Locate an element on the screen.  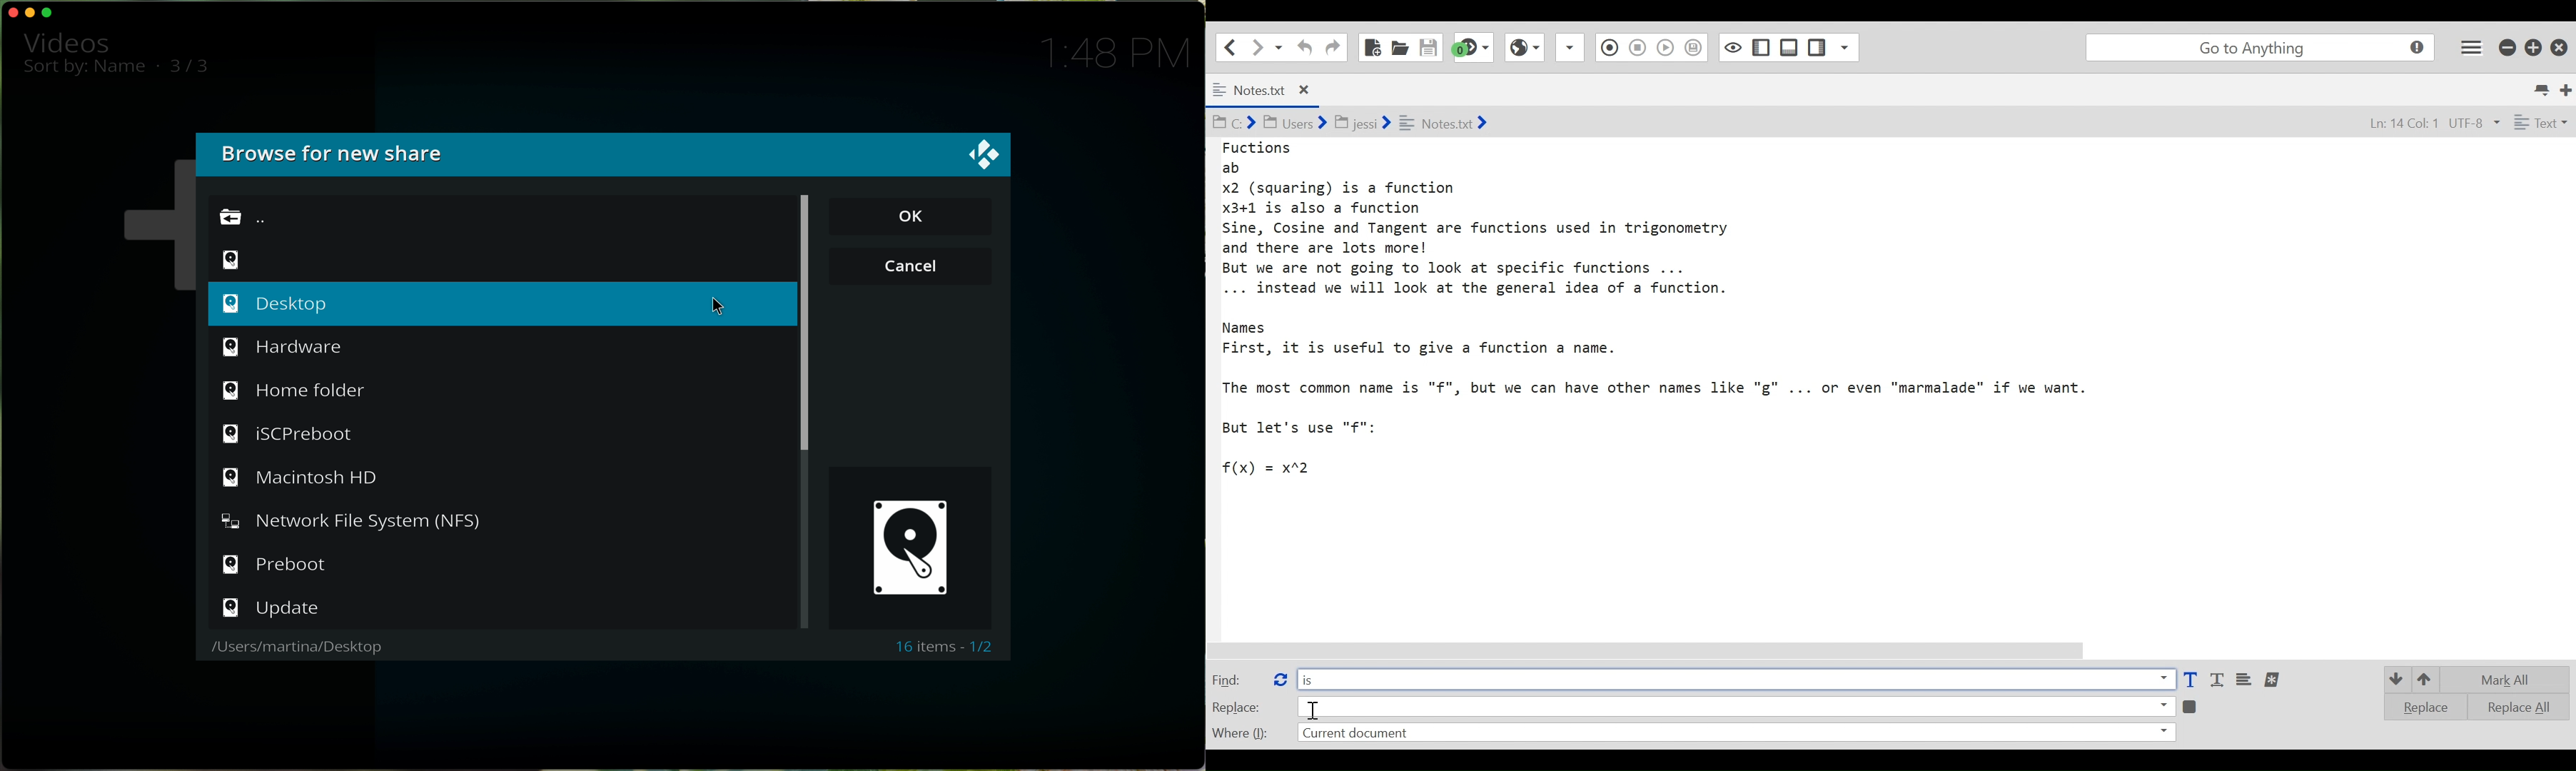
cancel is located at coordinates (910, 269).